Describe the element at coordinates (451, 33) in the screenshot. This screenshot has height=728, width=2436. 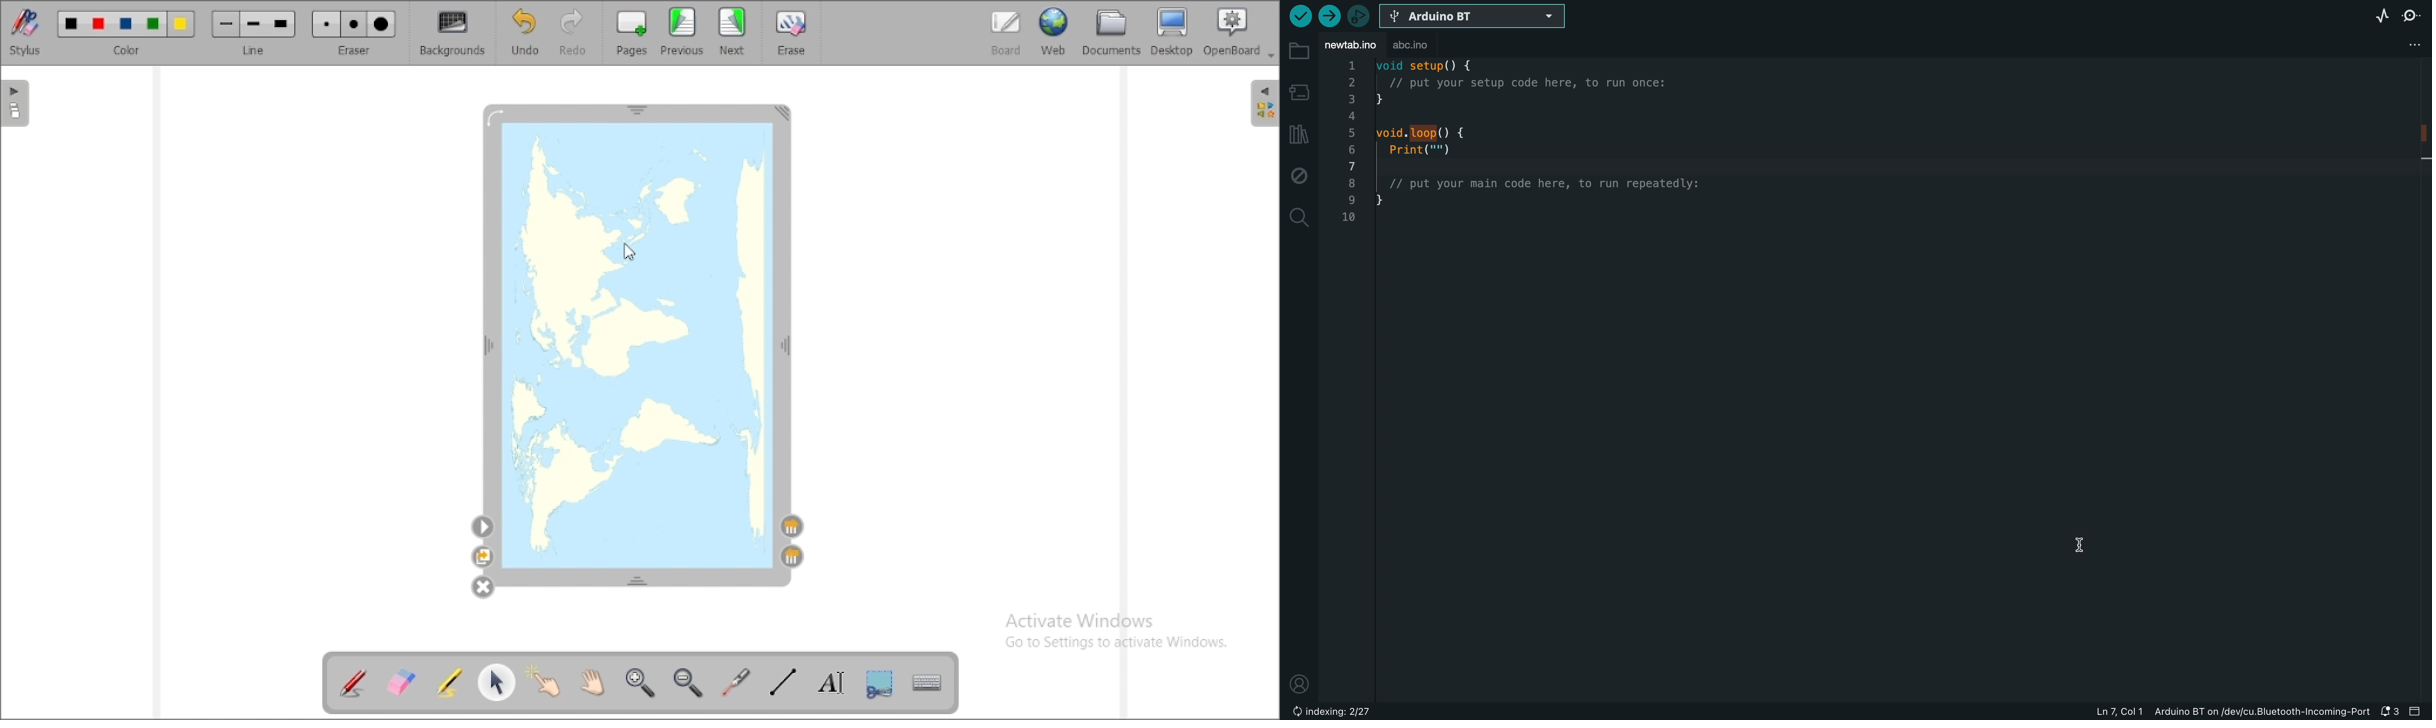
I see `backgrounds` at that location.